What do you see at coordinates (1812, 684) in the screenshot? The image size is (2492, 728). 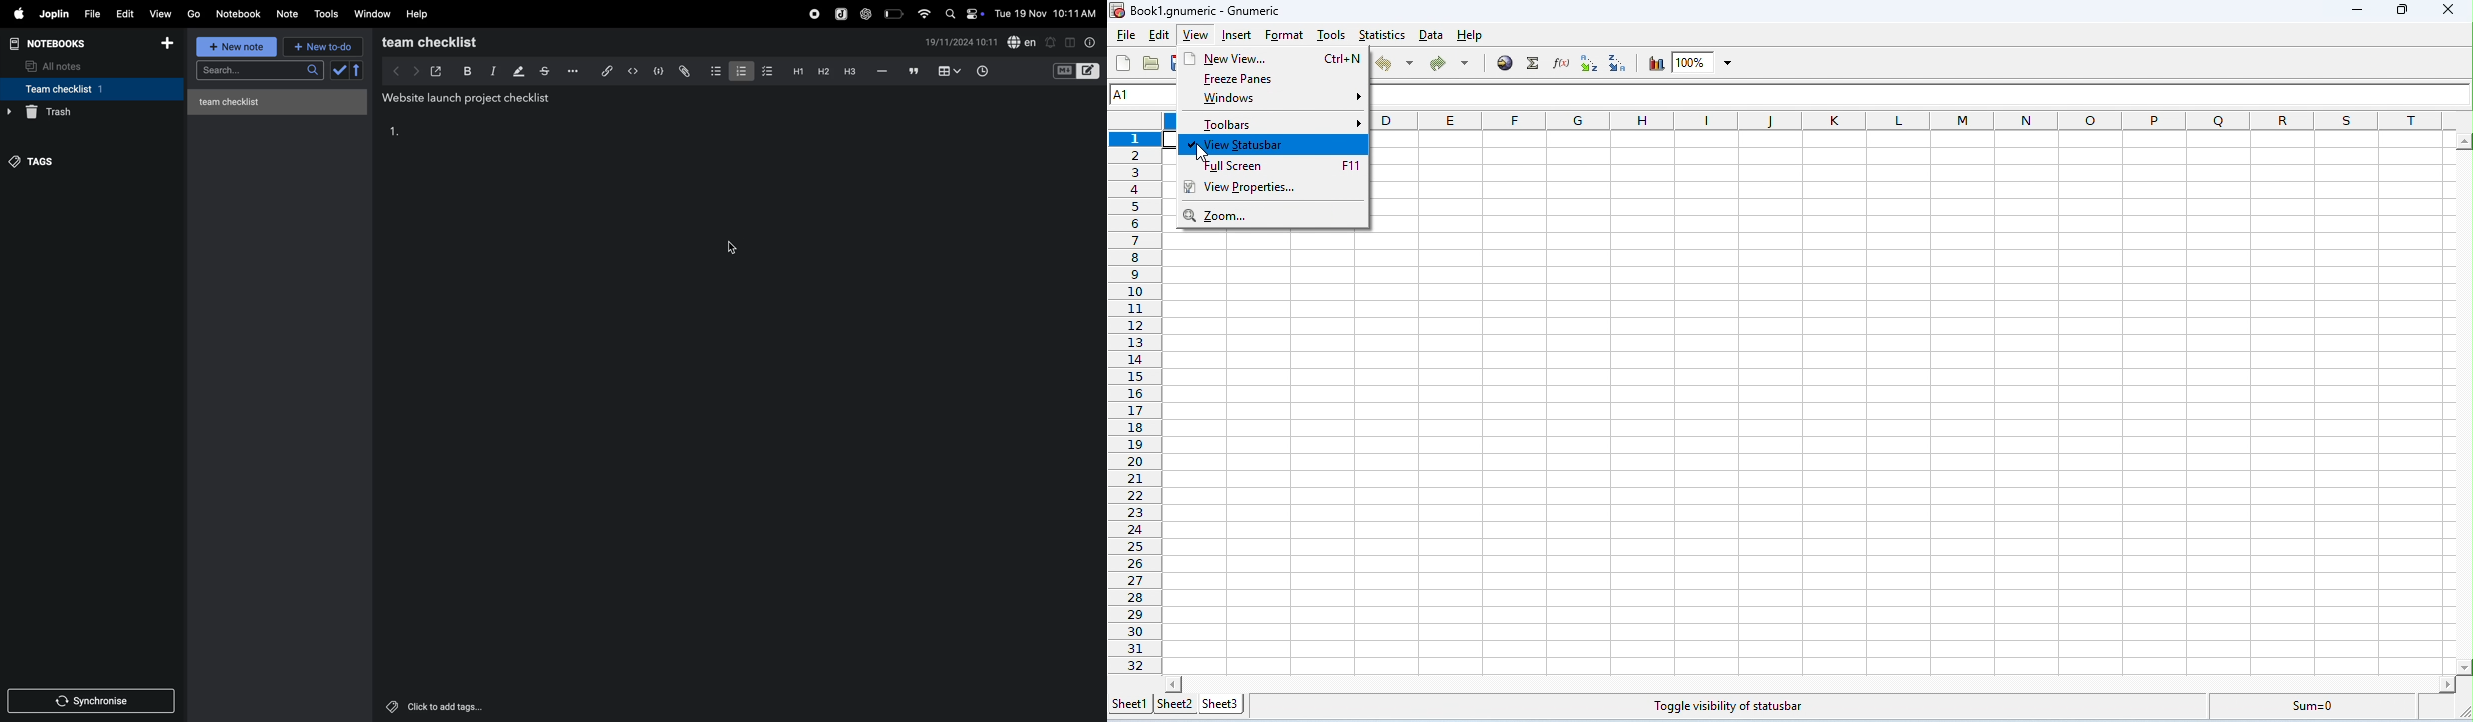 I see `space for horizontal scroll bar` at bounding box center [1812, 684].